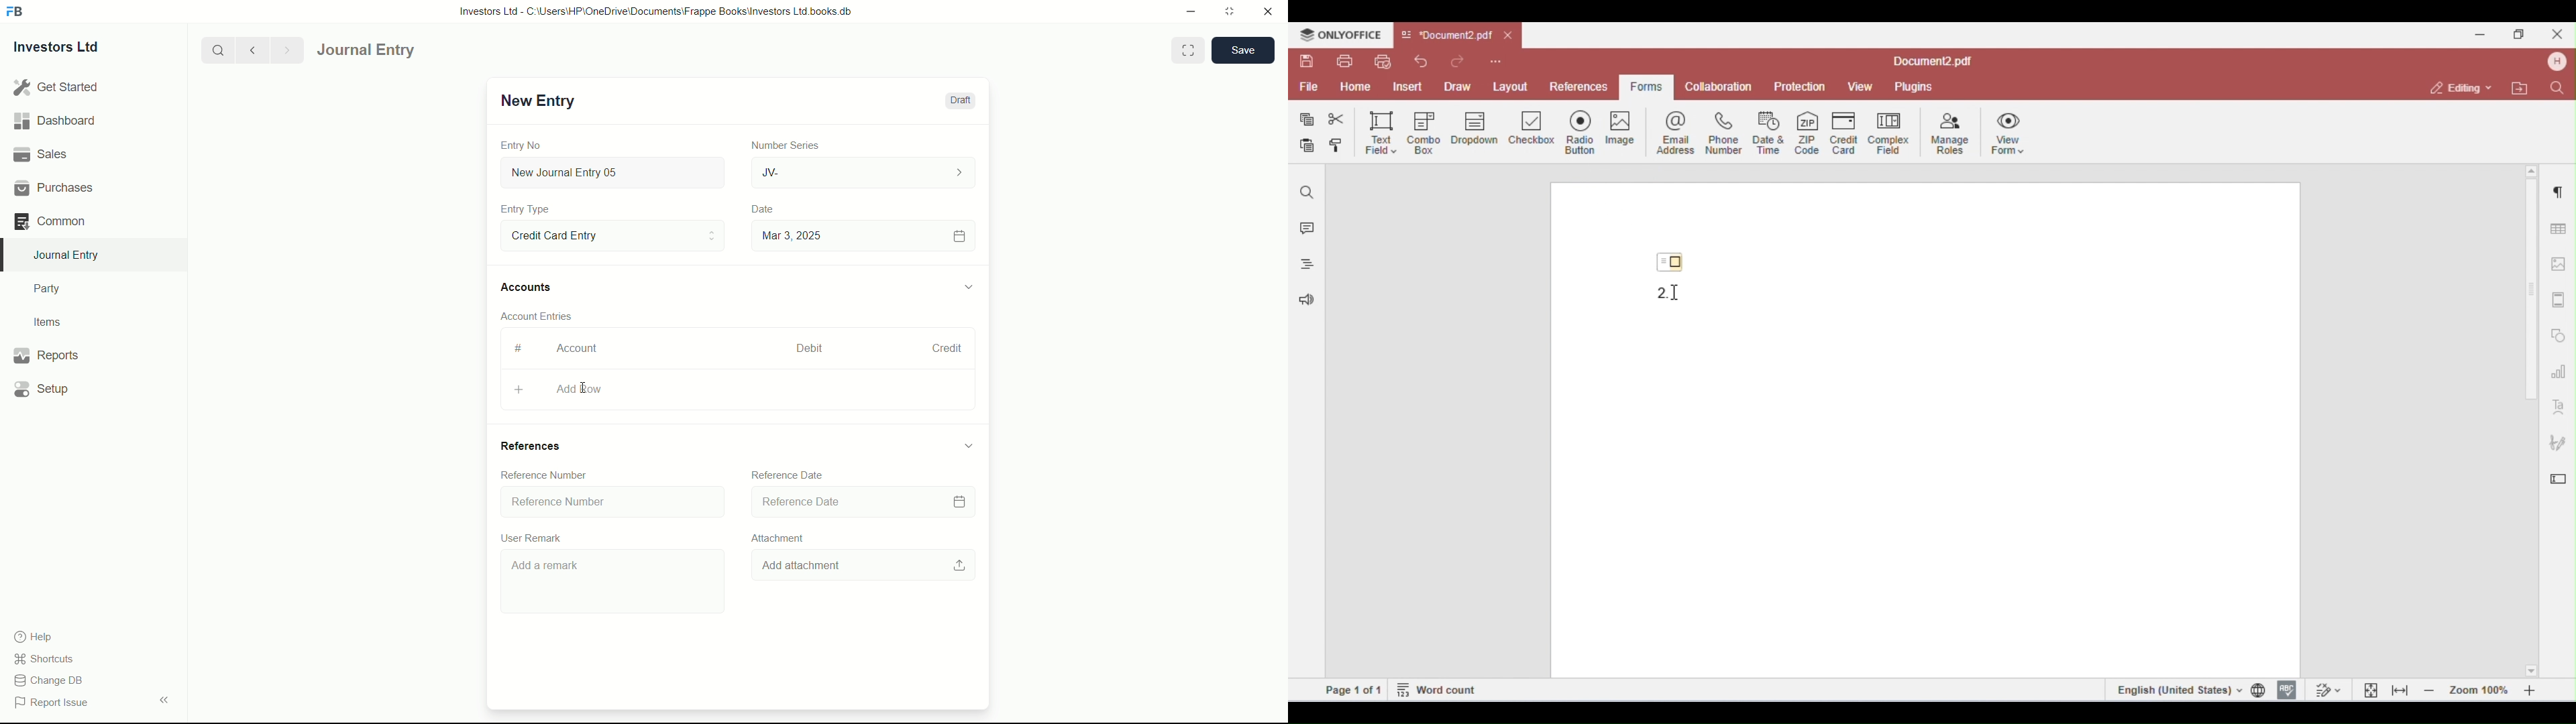  I want to click on Attachment, so click(779, 538).